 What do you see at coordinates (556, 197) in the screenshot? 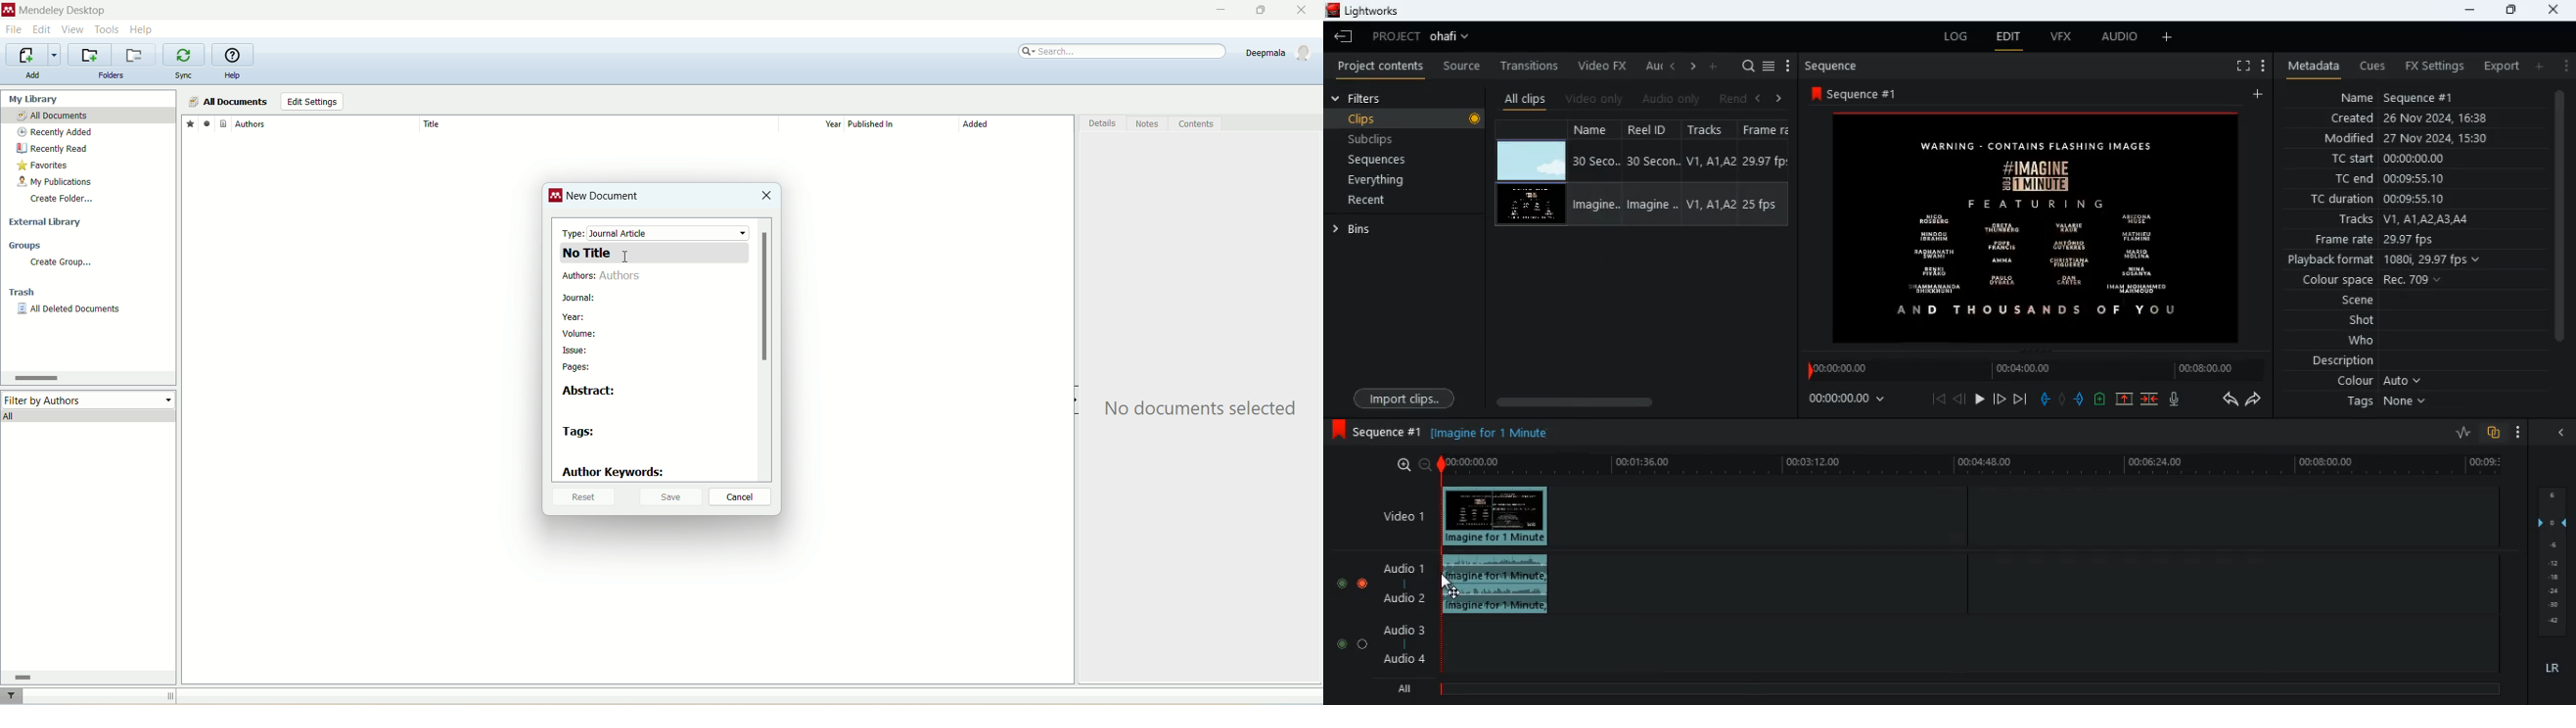
I see `logo` at bounding box center [556, 197].